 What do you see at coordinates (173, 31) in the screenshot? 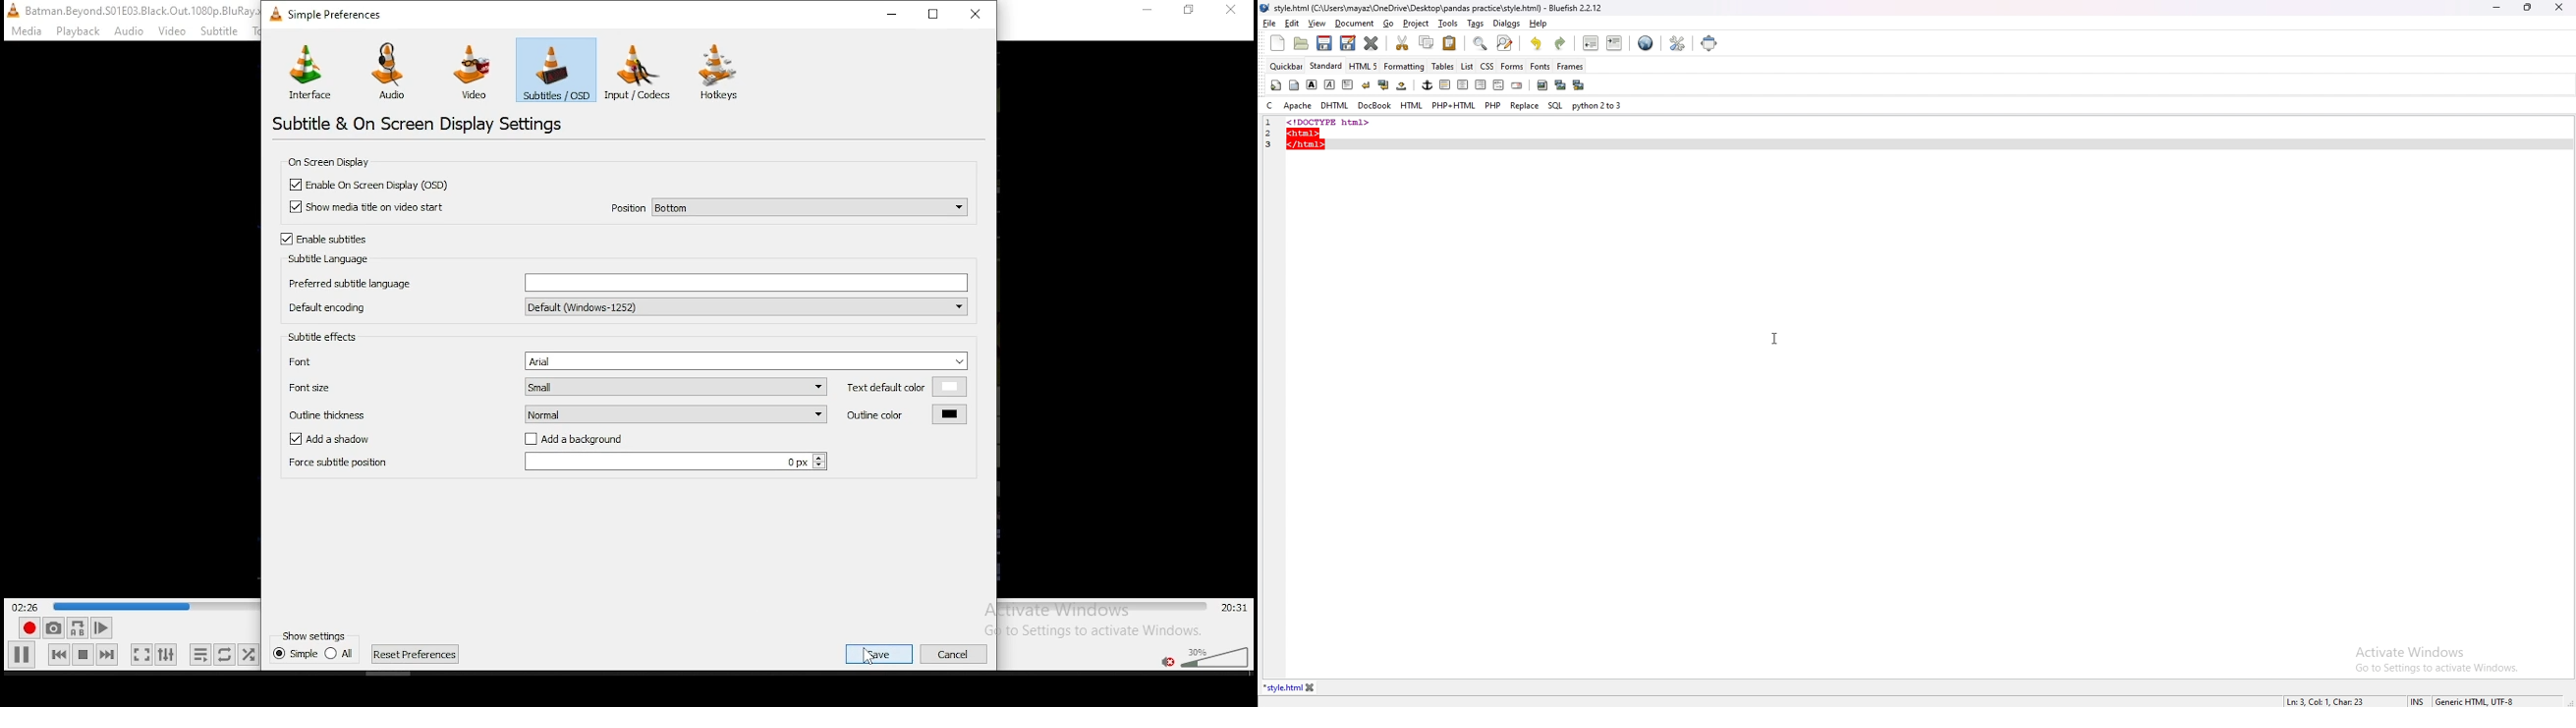
I see `` at bounding box center [173, 31].